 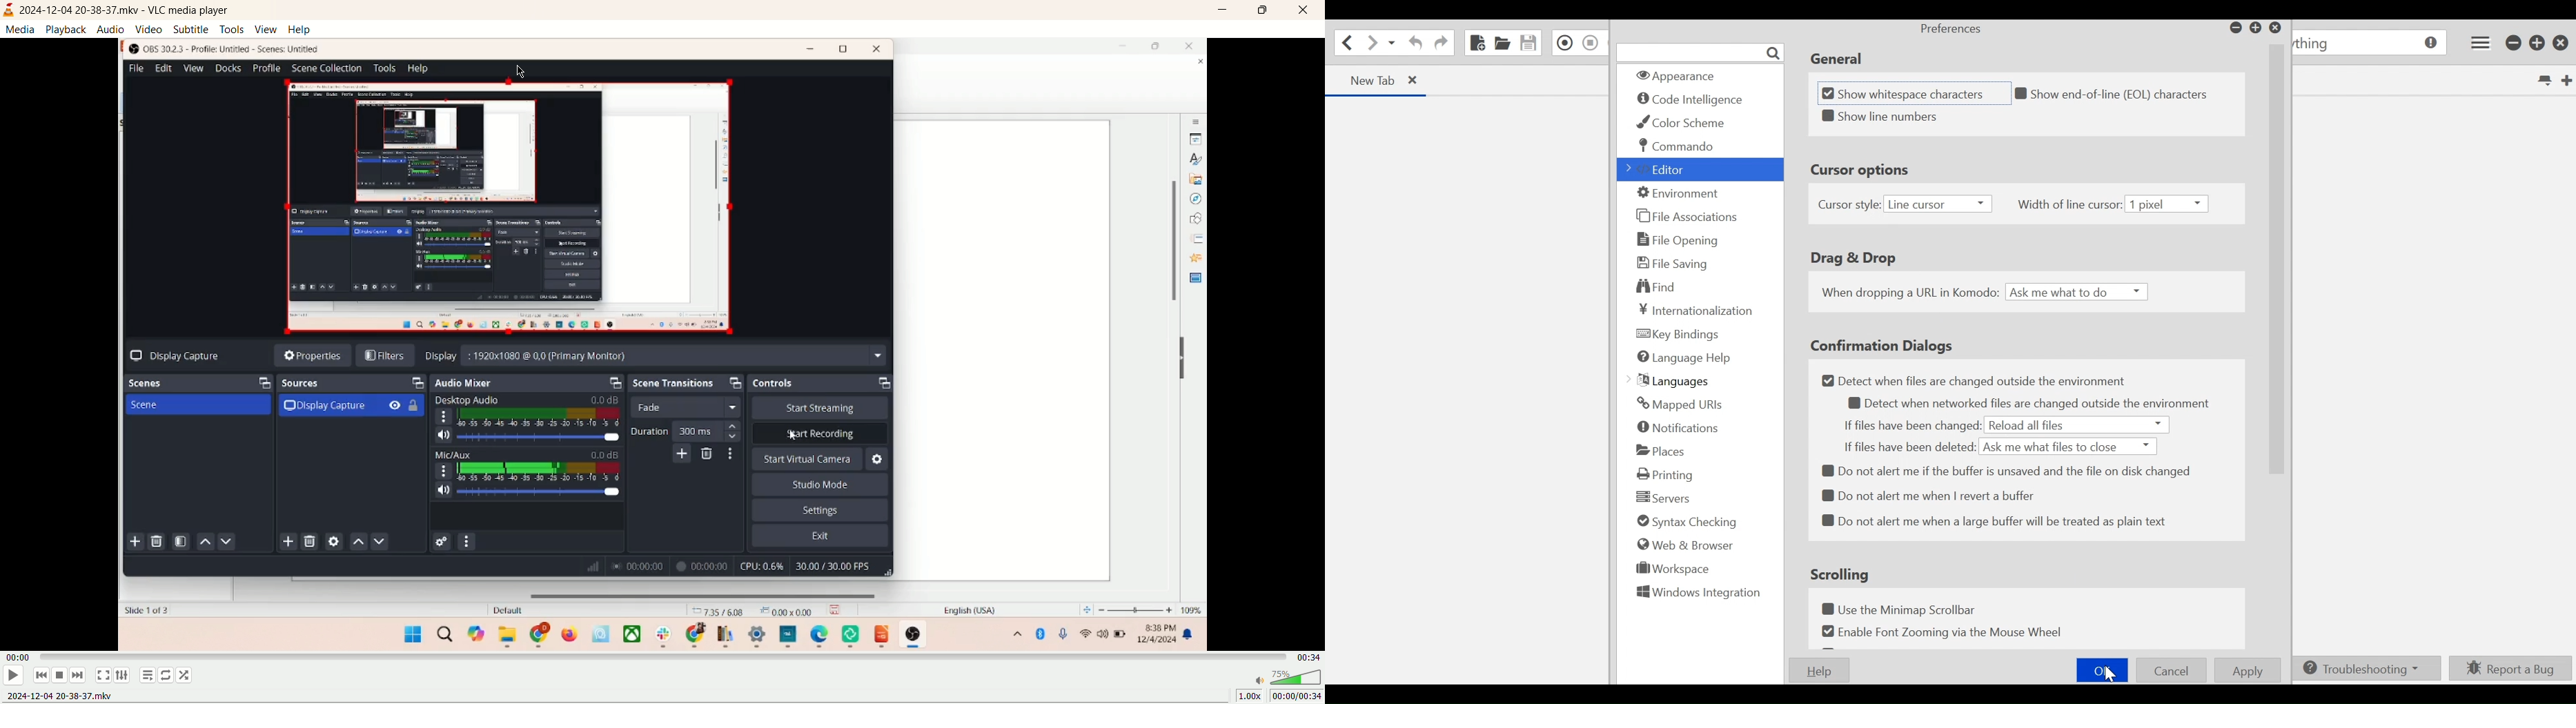 I want to click on previous, so click(x=39, y=676).